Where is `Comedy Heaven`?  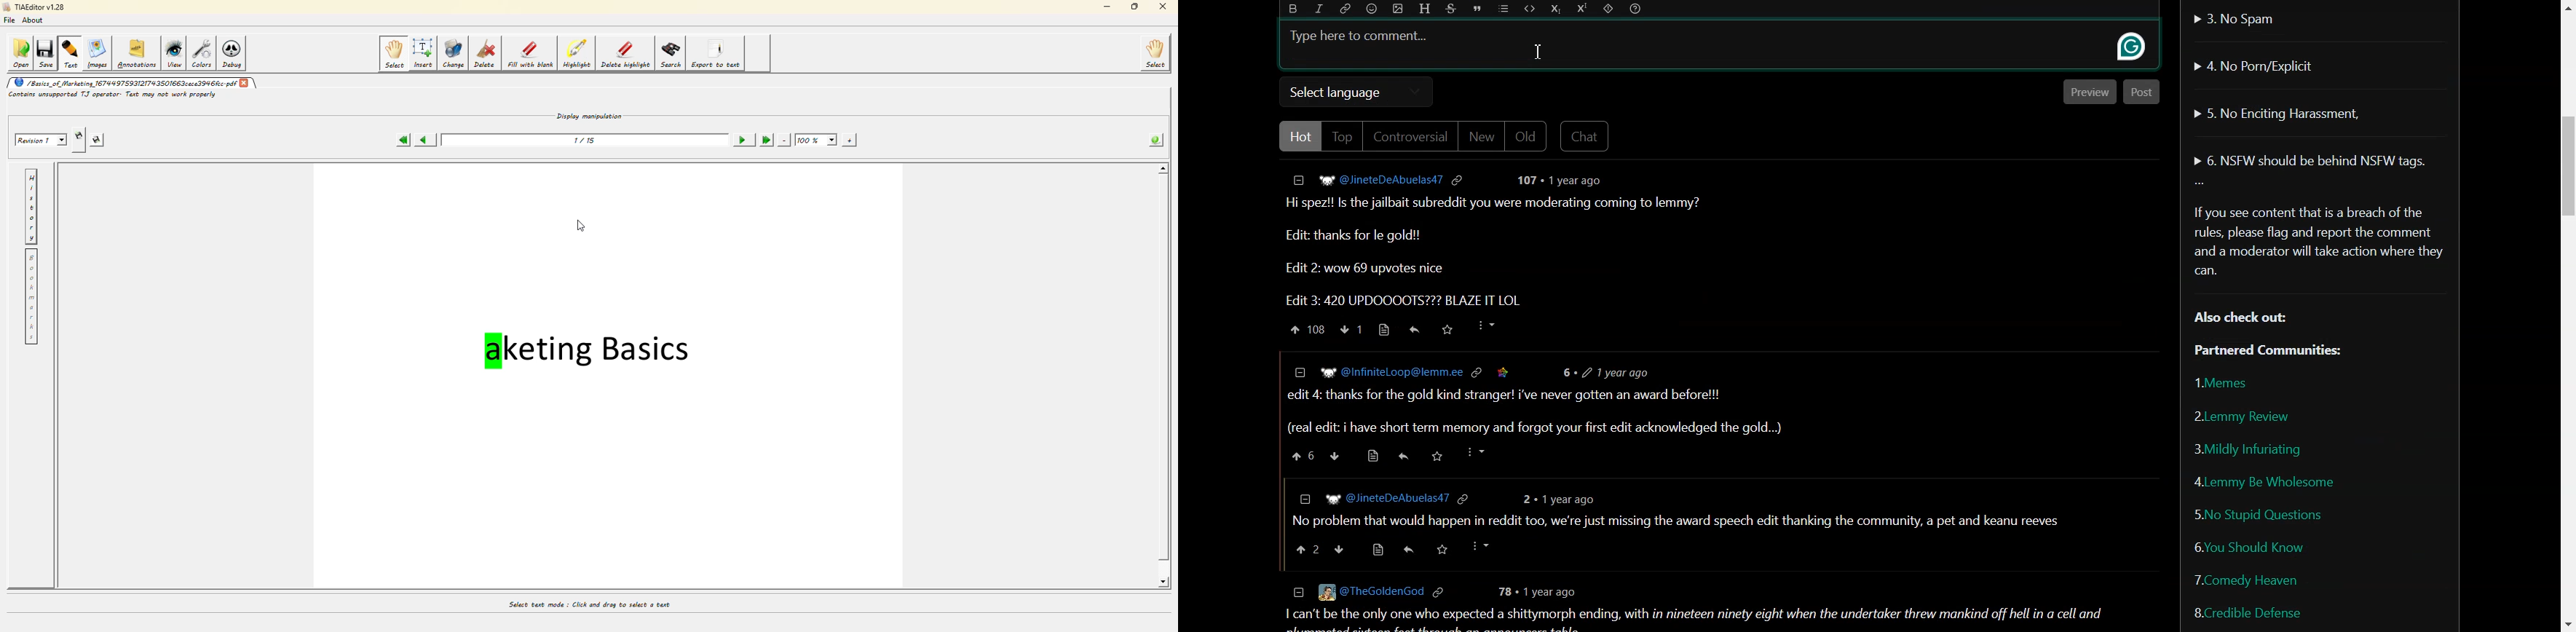
Comedy Heaven is located at coordinates (2247, 579).